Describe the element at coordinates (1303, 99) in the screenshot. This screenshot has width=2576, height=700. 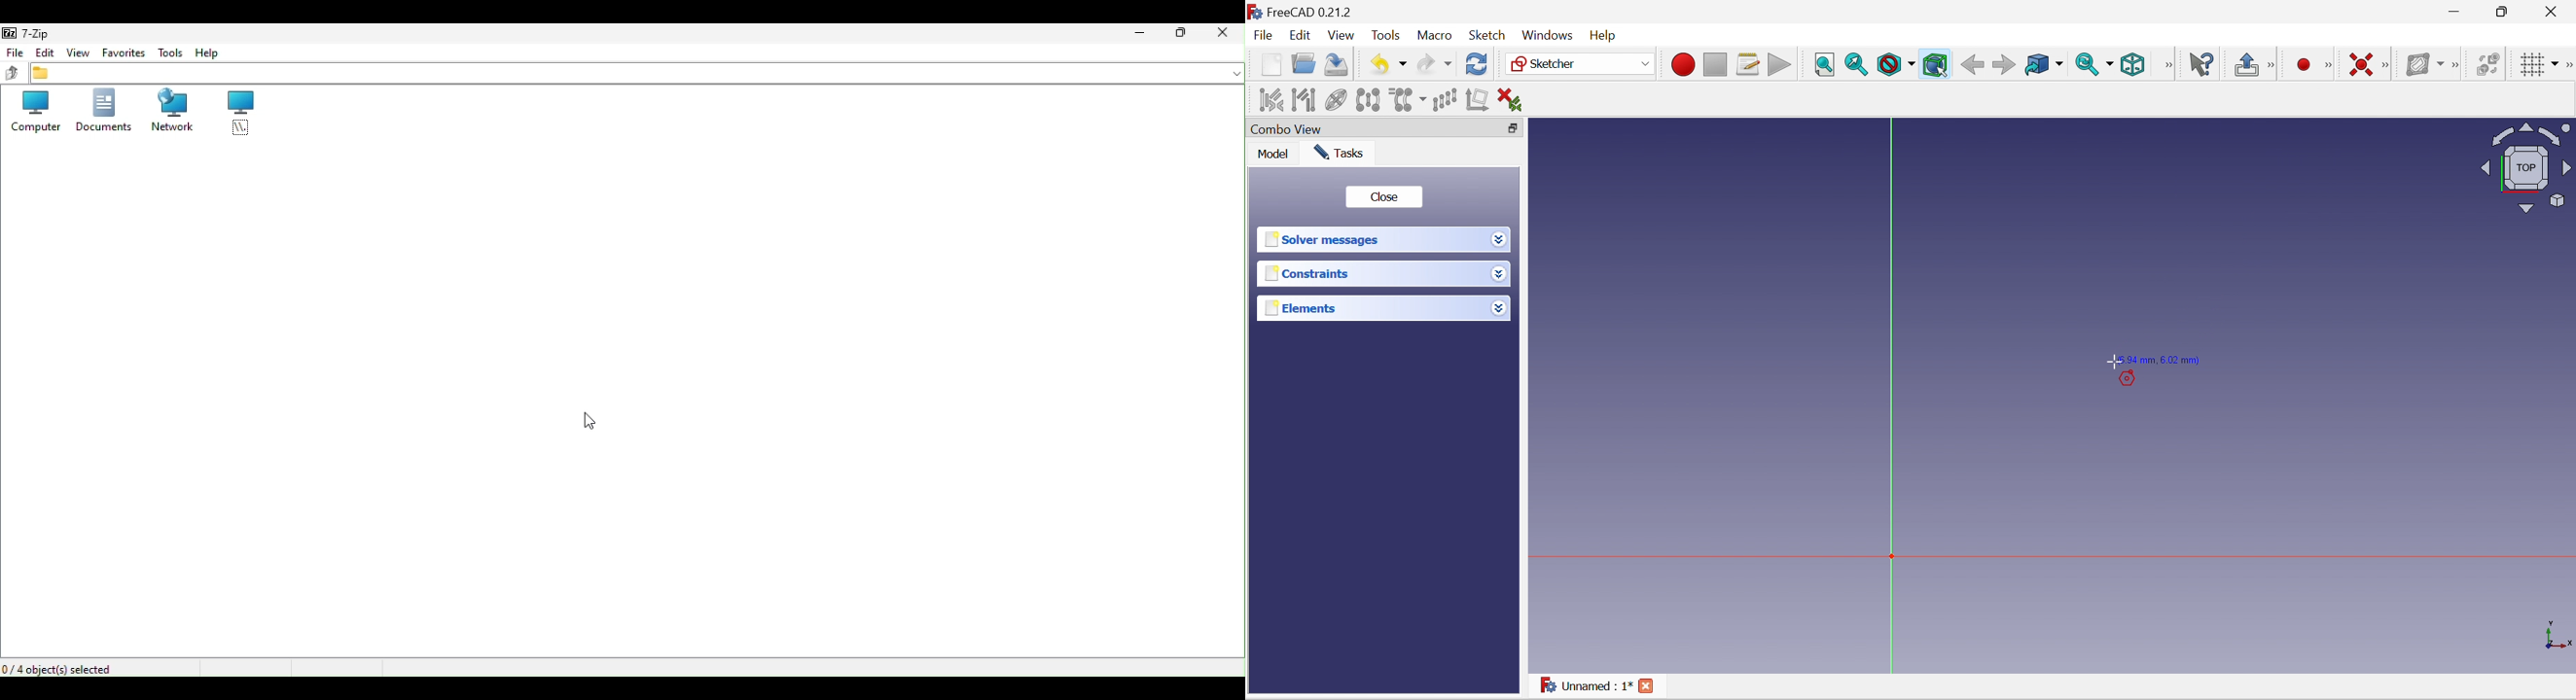
I see `Select associated geometry` at that location.